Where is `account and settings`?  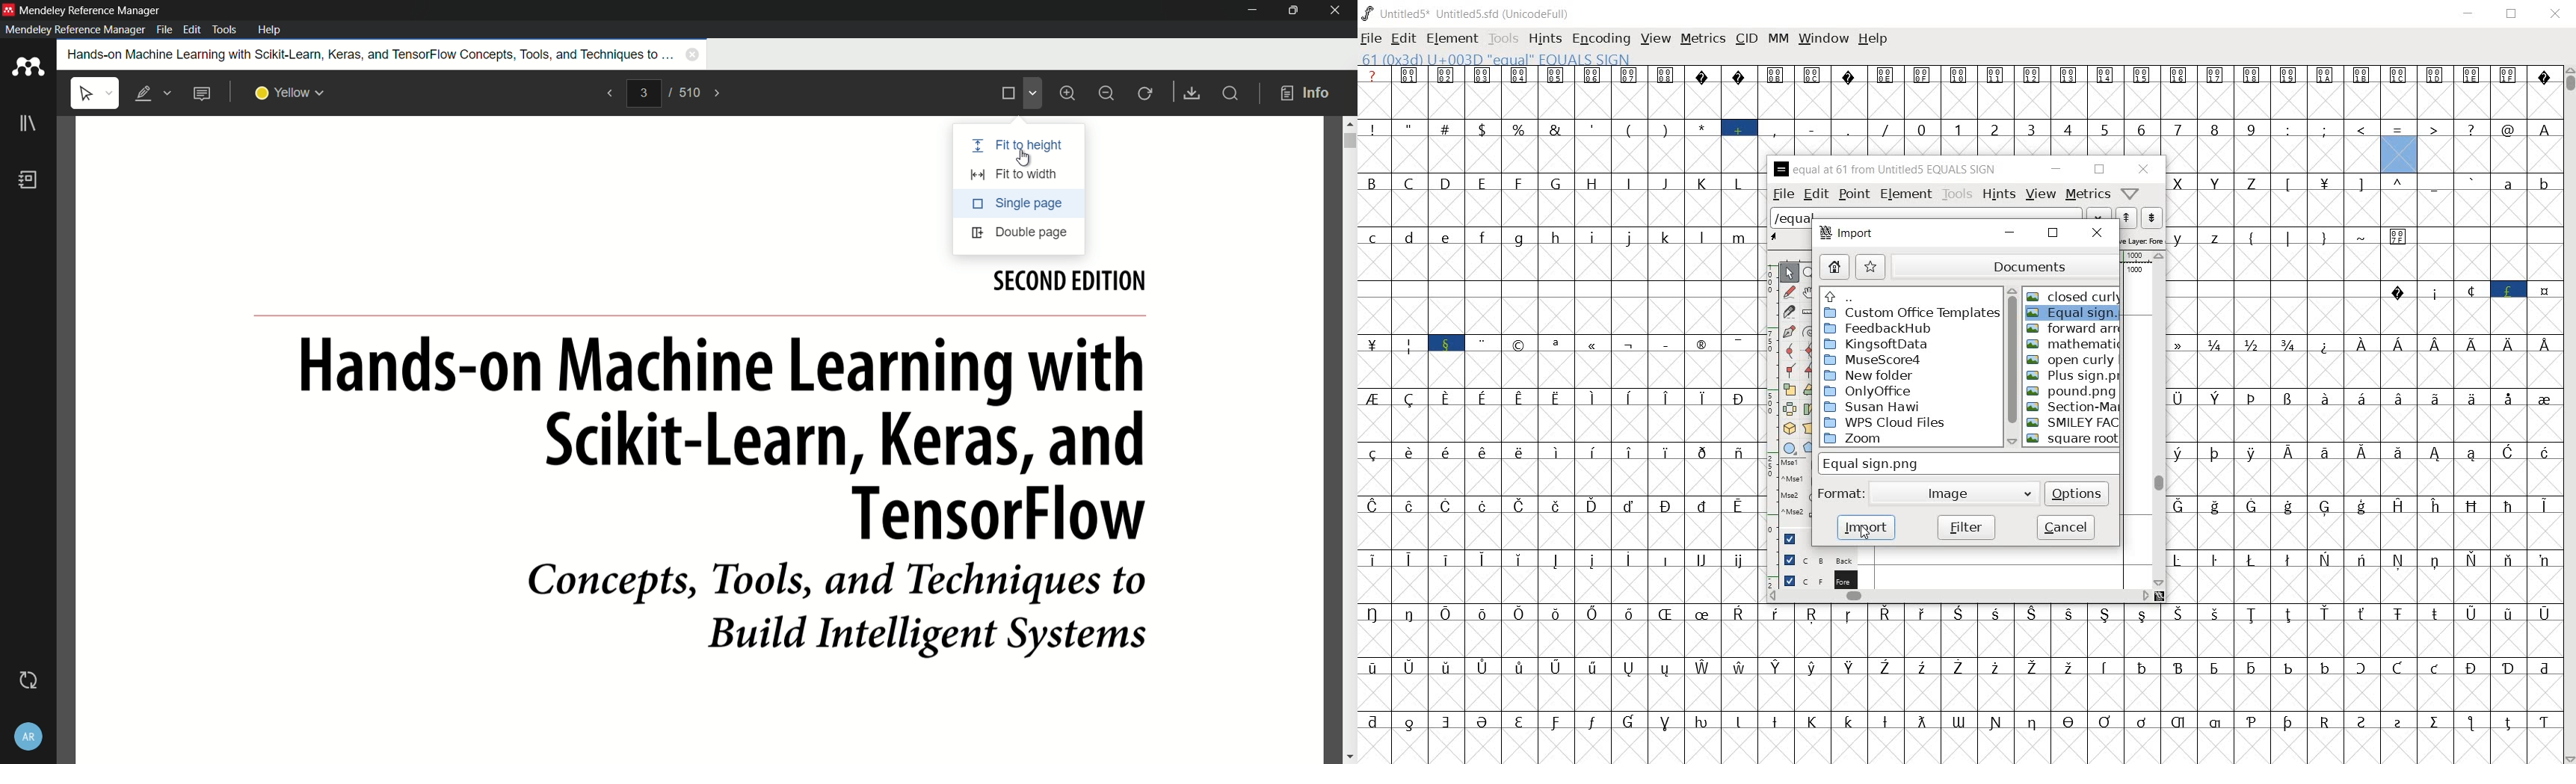
account and settings is located at coordinates (28, 737).